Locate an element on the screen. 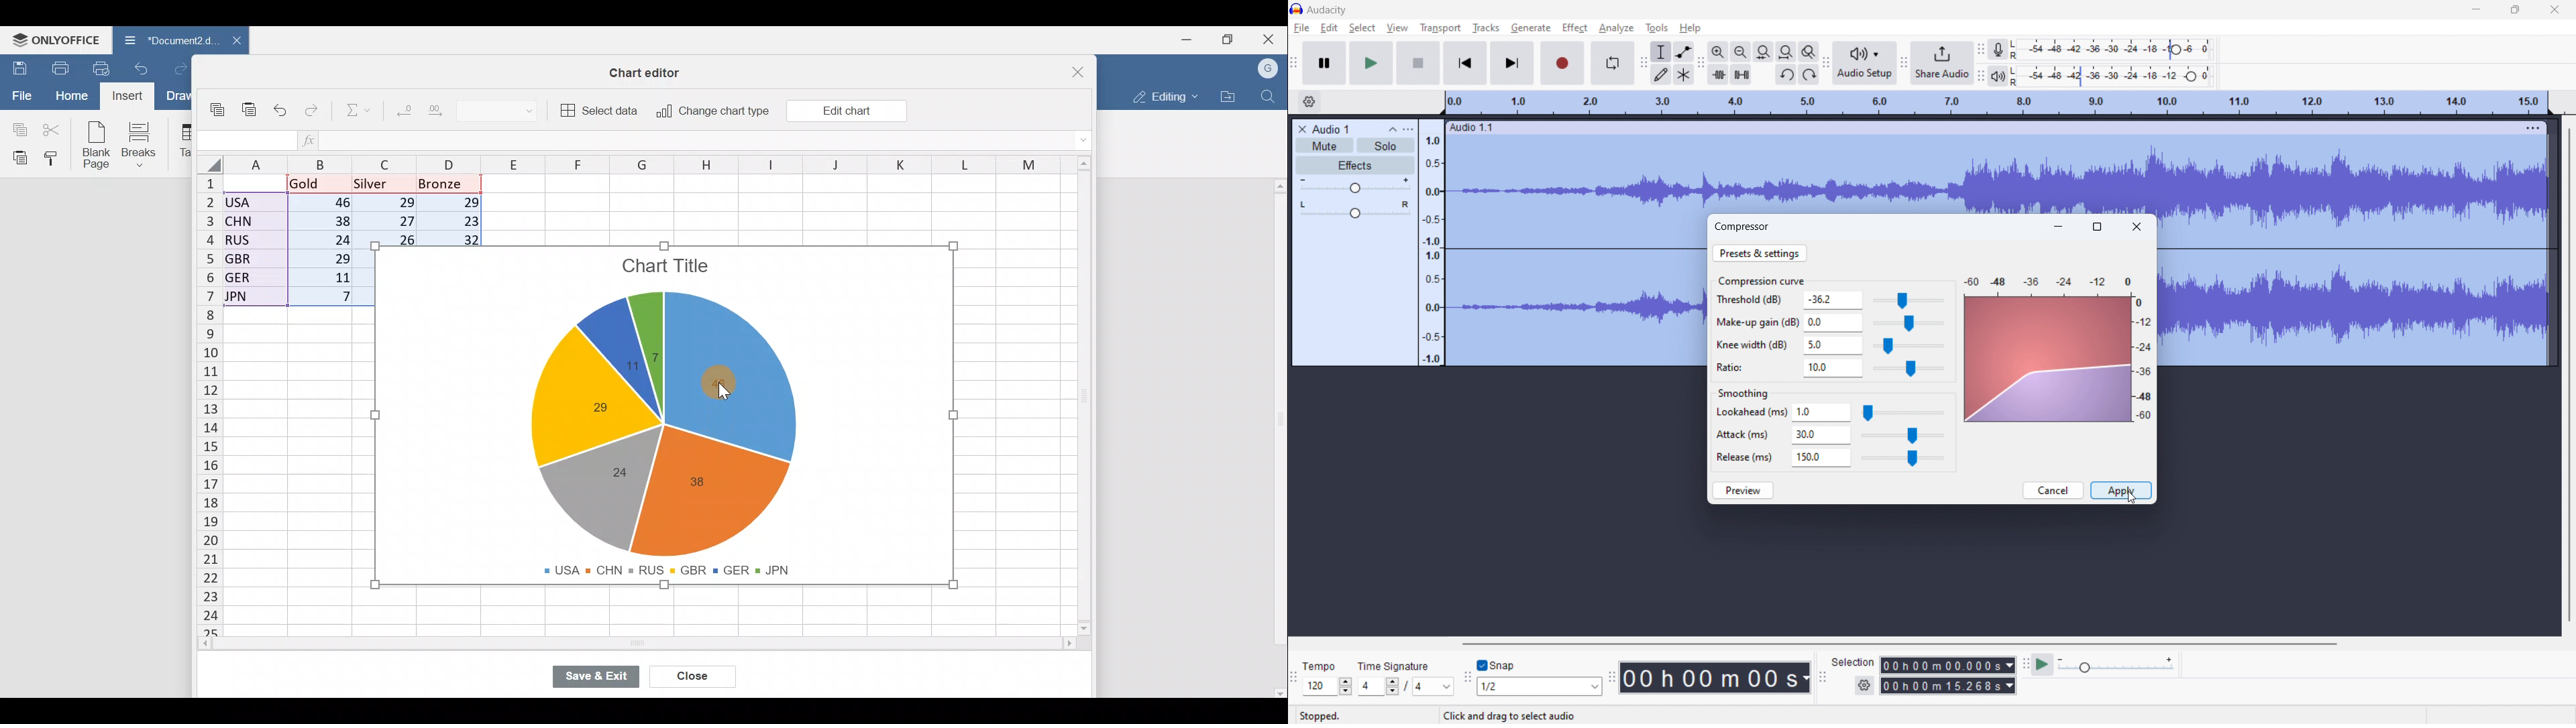 The width and height of the screenshot is (2576, 728). zoom in is located at coordinates (1718, 52).